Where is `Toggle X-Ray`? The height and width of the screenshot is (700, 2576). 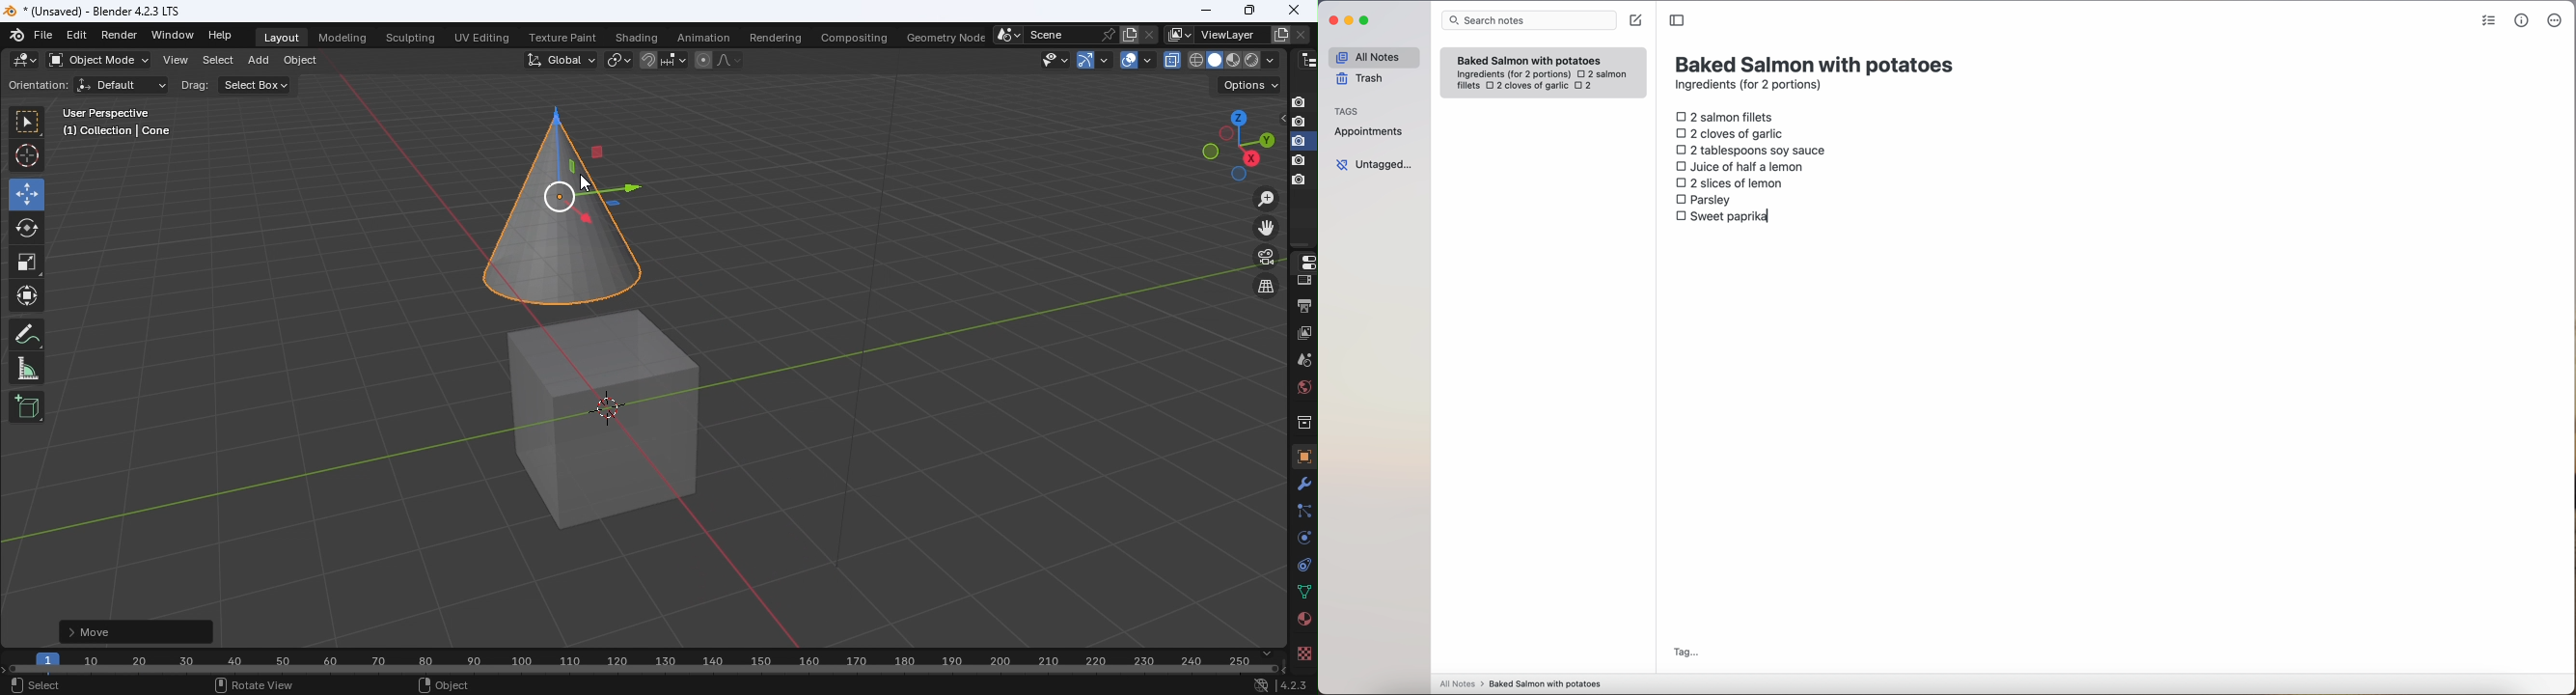
Toggle X-Ray is located at coordinates (1173, 59).